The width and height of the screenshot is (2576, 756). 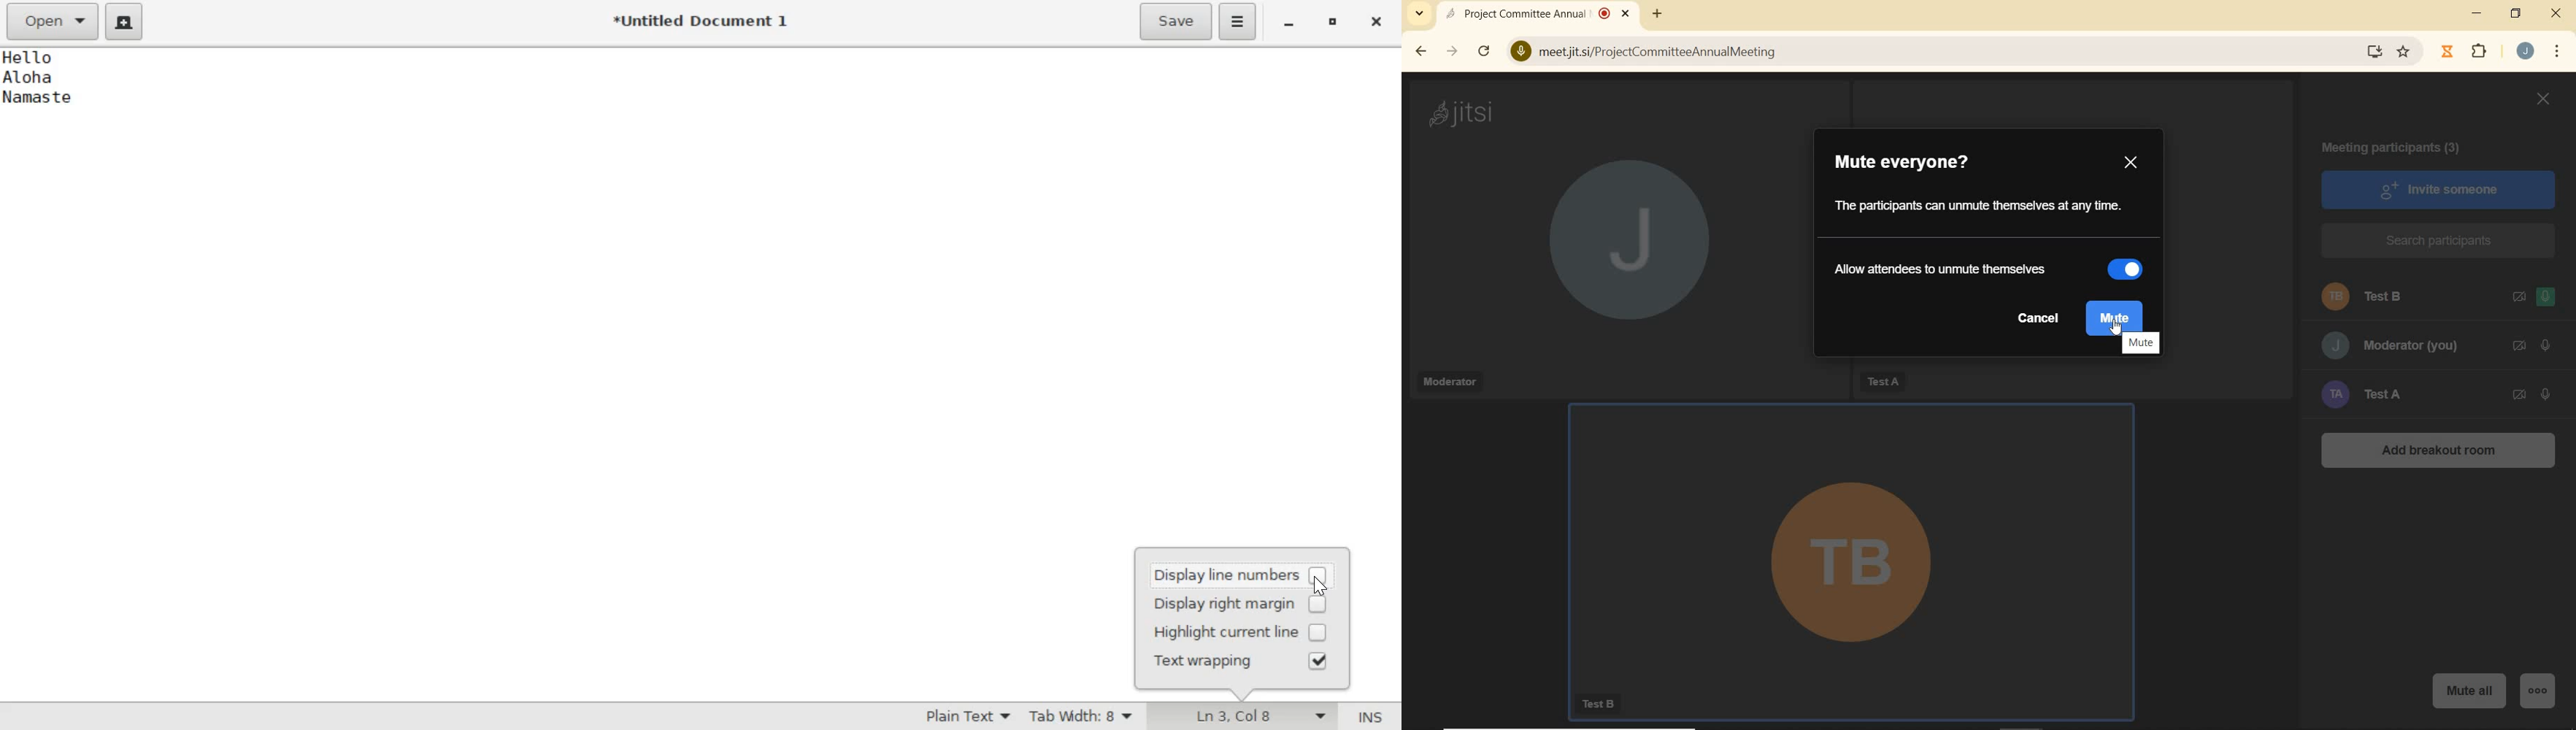 I want to click on MORE ACTIONS, so click(x=2541, y=685).